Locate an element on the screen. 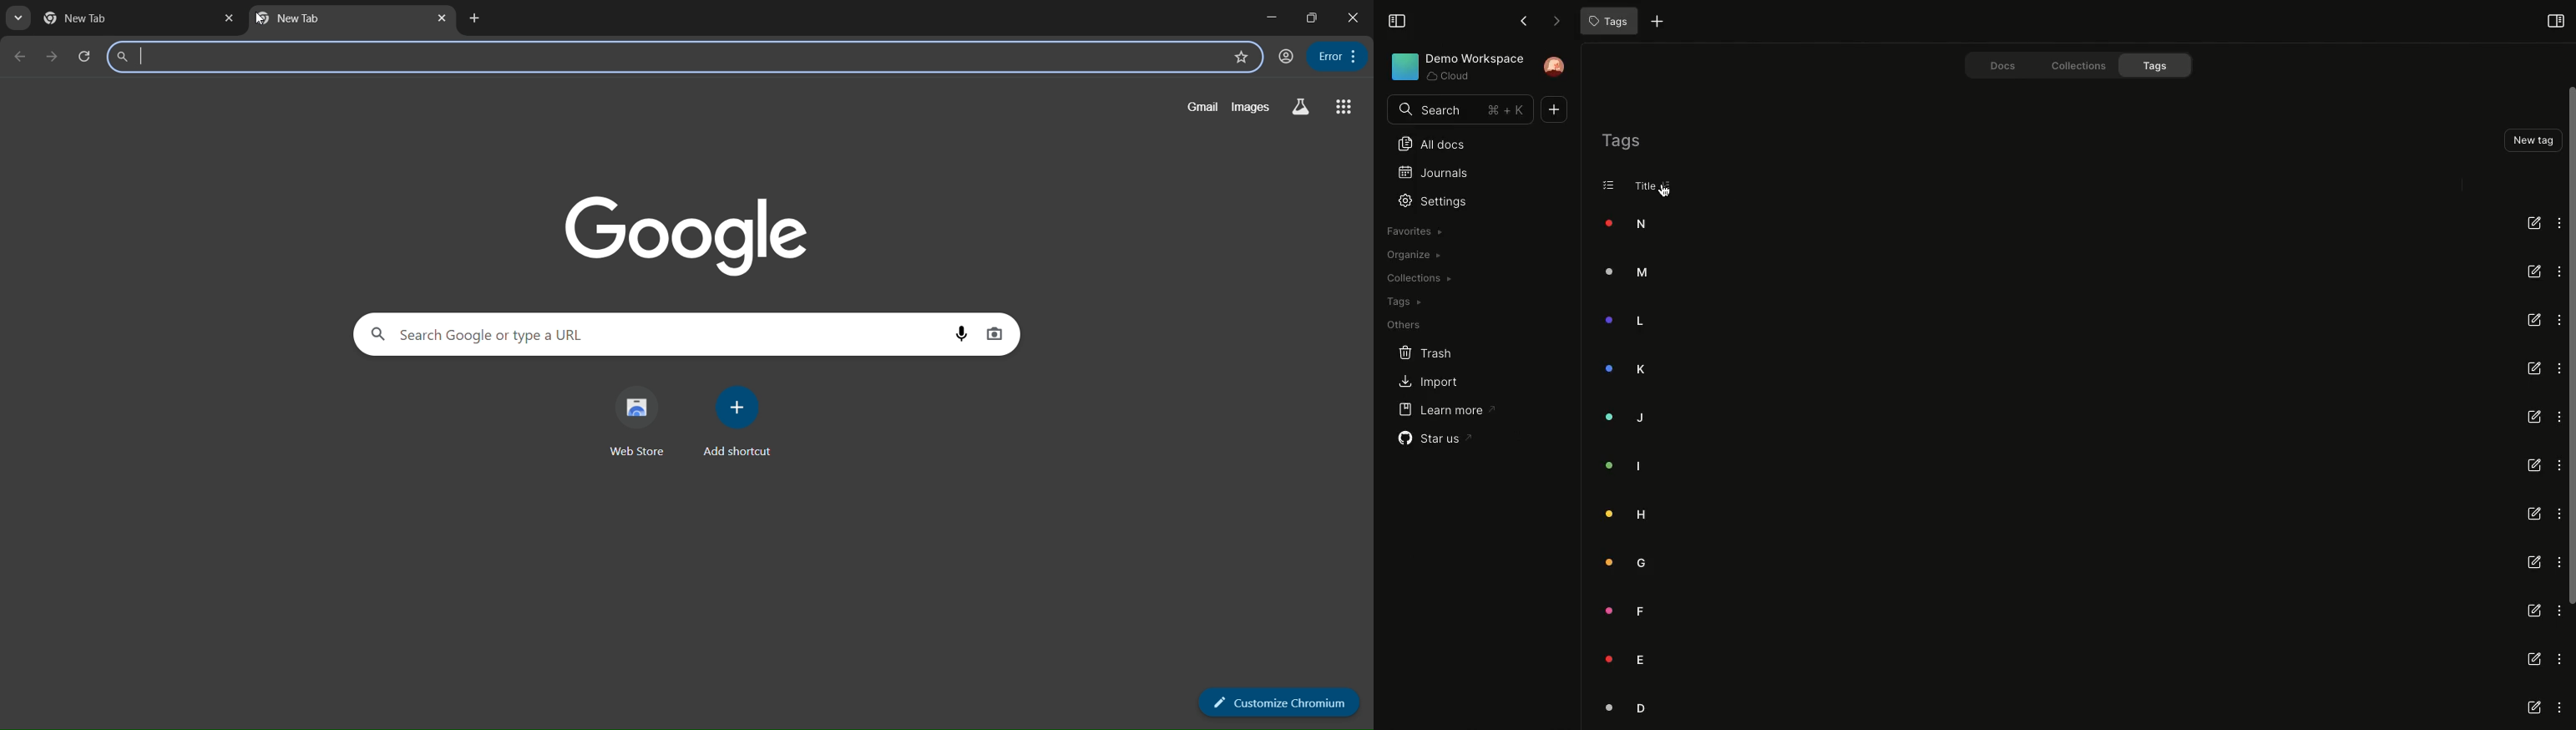  Sort is located at coordinates (1667, 185).